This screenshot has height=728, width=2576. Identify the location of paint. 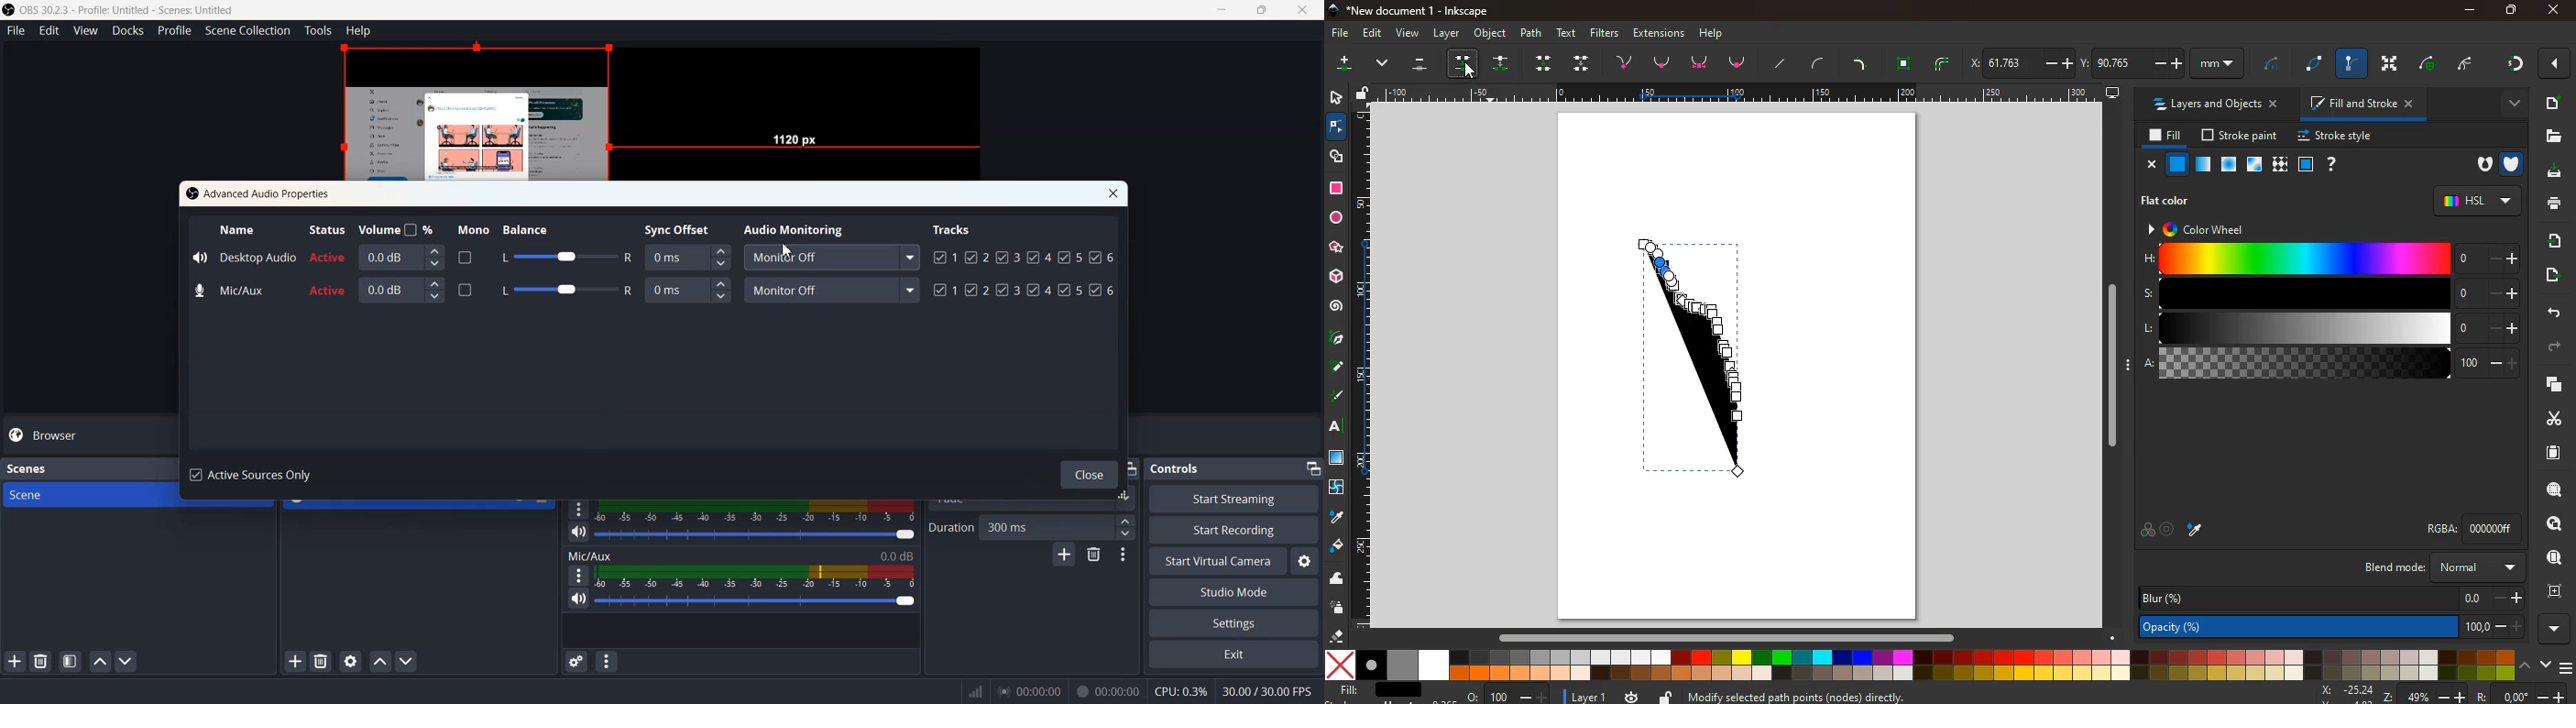
(1338, 547).